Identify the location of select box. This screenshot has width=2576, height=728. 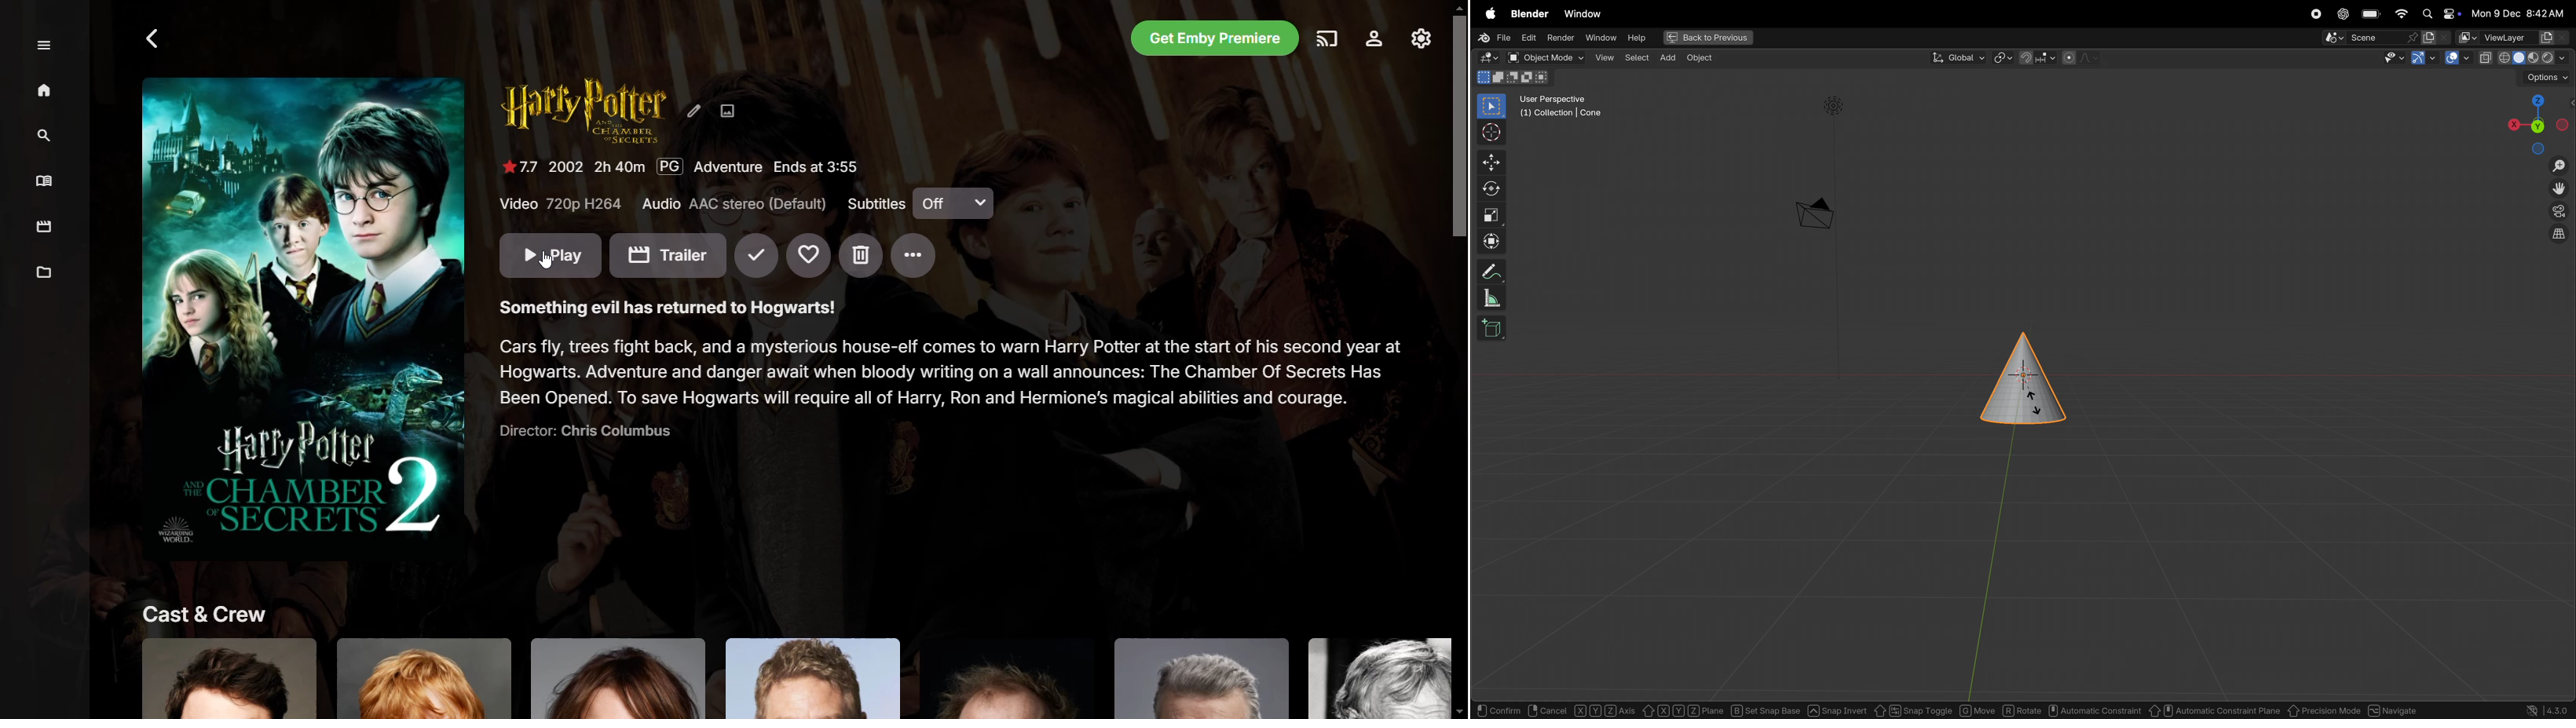
(1492, 106).